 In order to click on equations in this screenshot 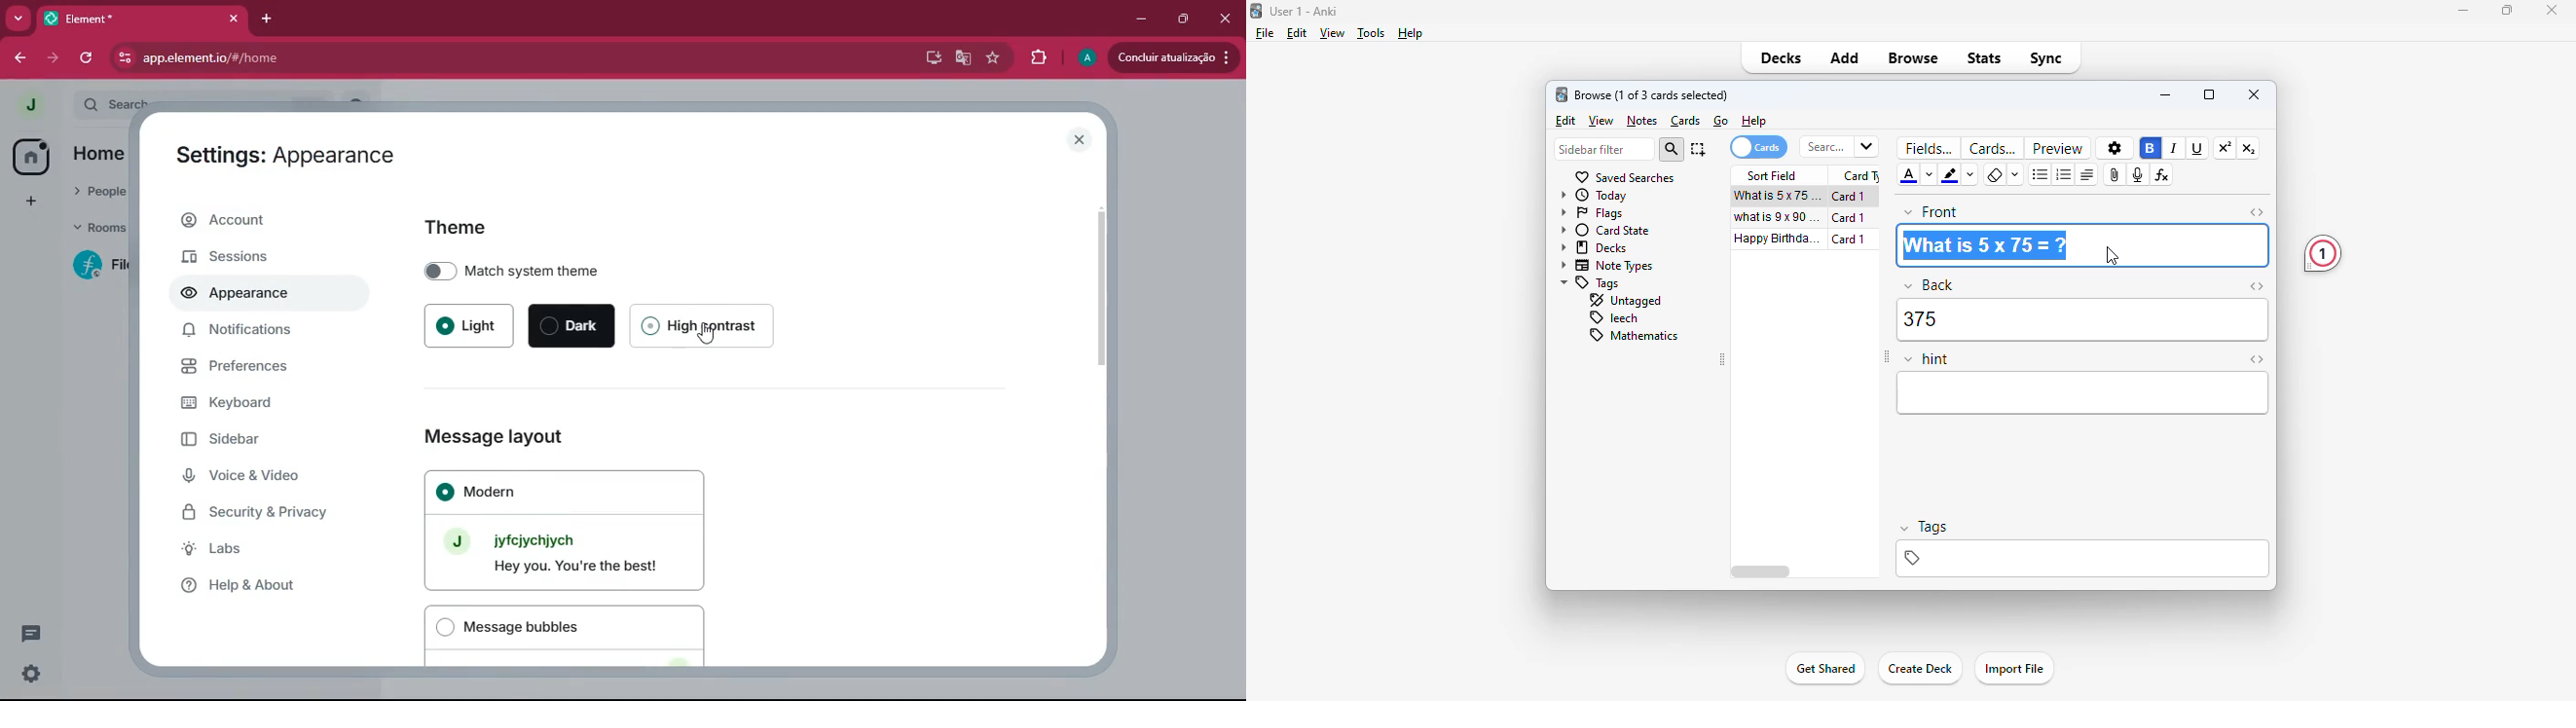, I will do `click(2163, 174)`.